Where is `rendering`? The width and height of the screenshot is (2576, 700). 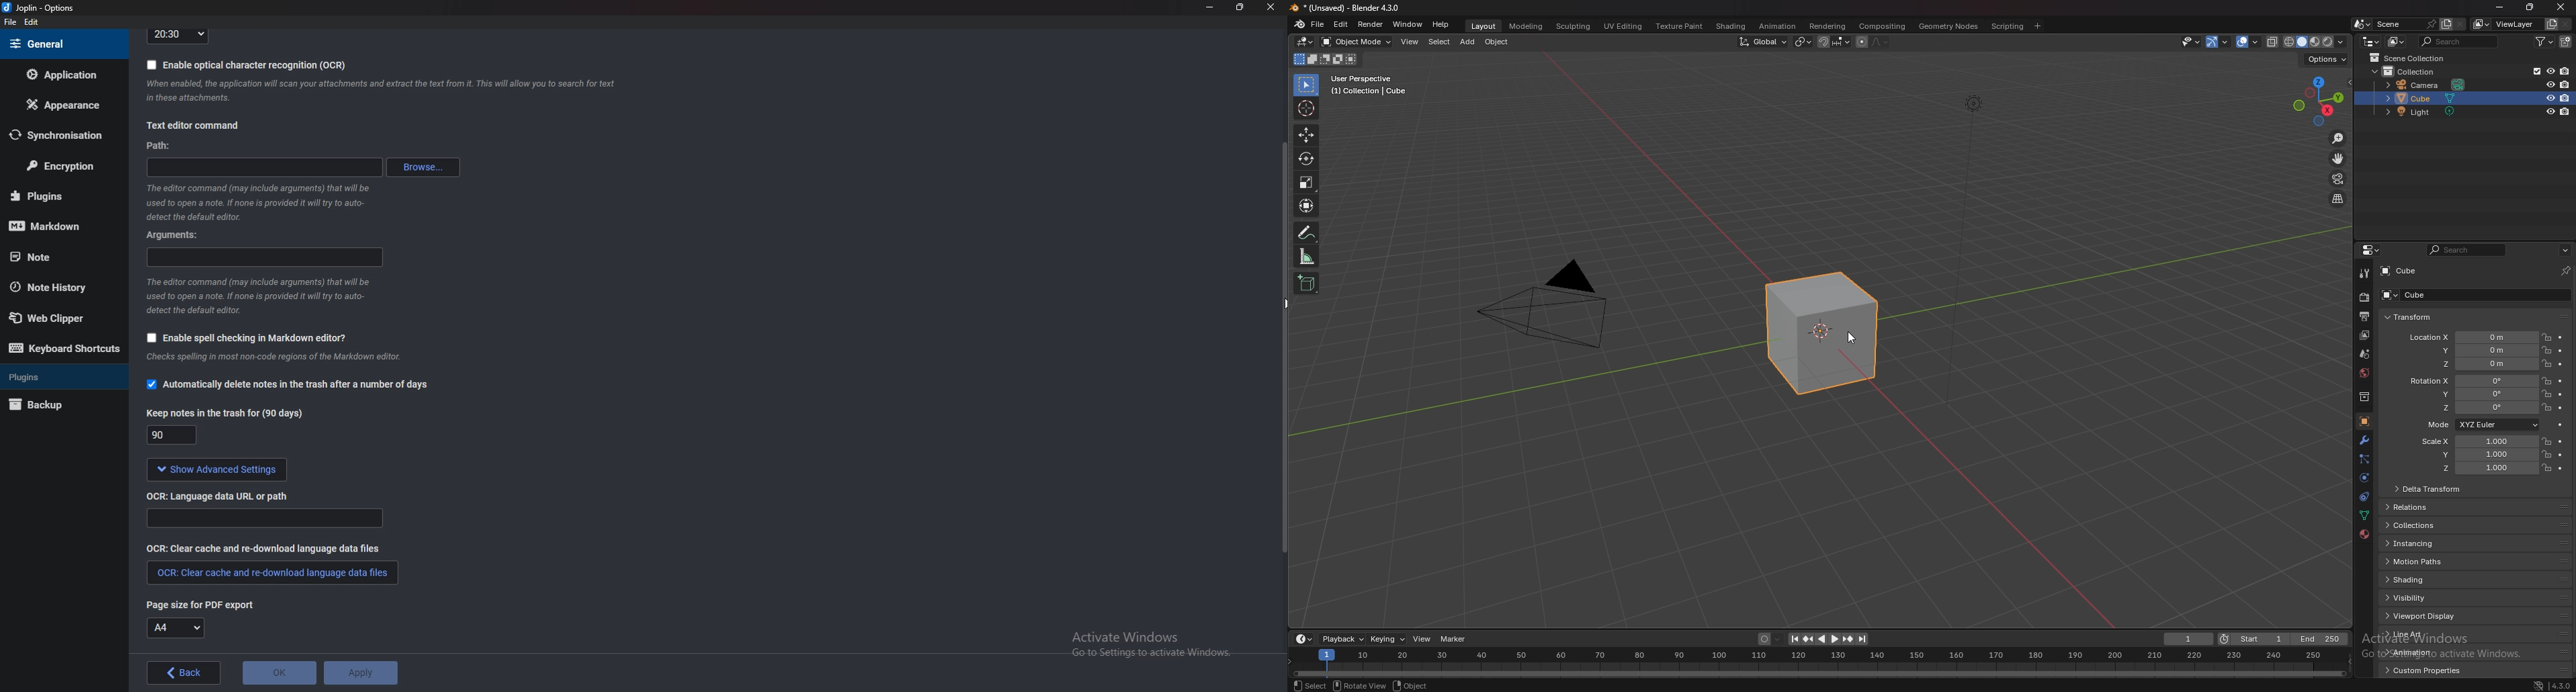
rendering is located at coordinates (1828, 27).